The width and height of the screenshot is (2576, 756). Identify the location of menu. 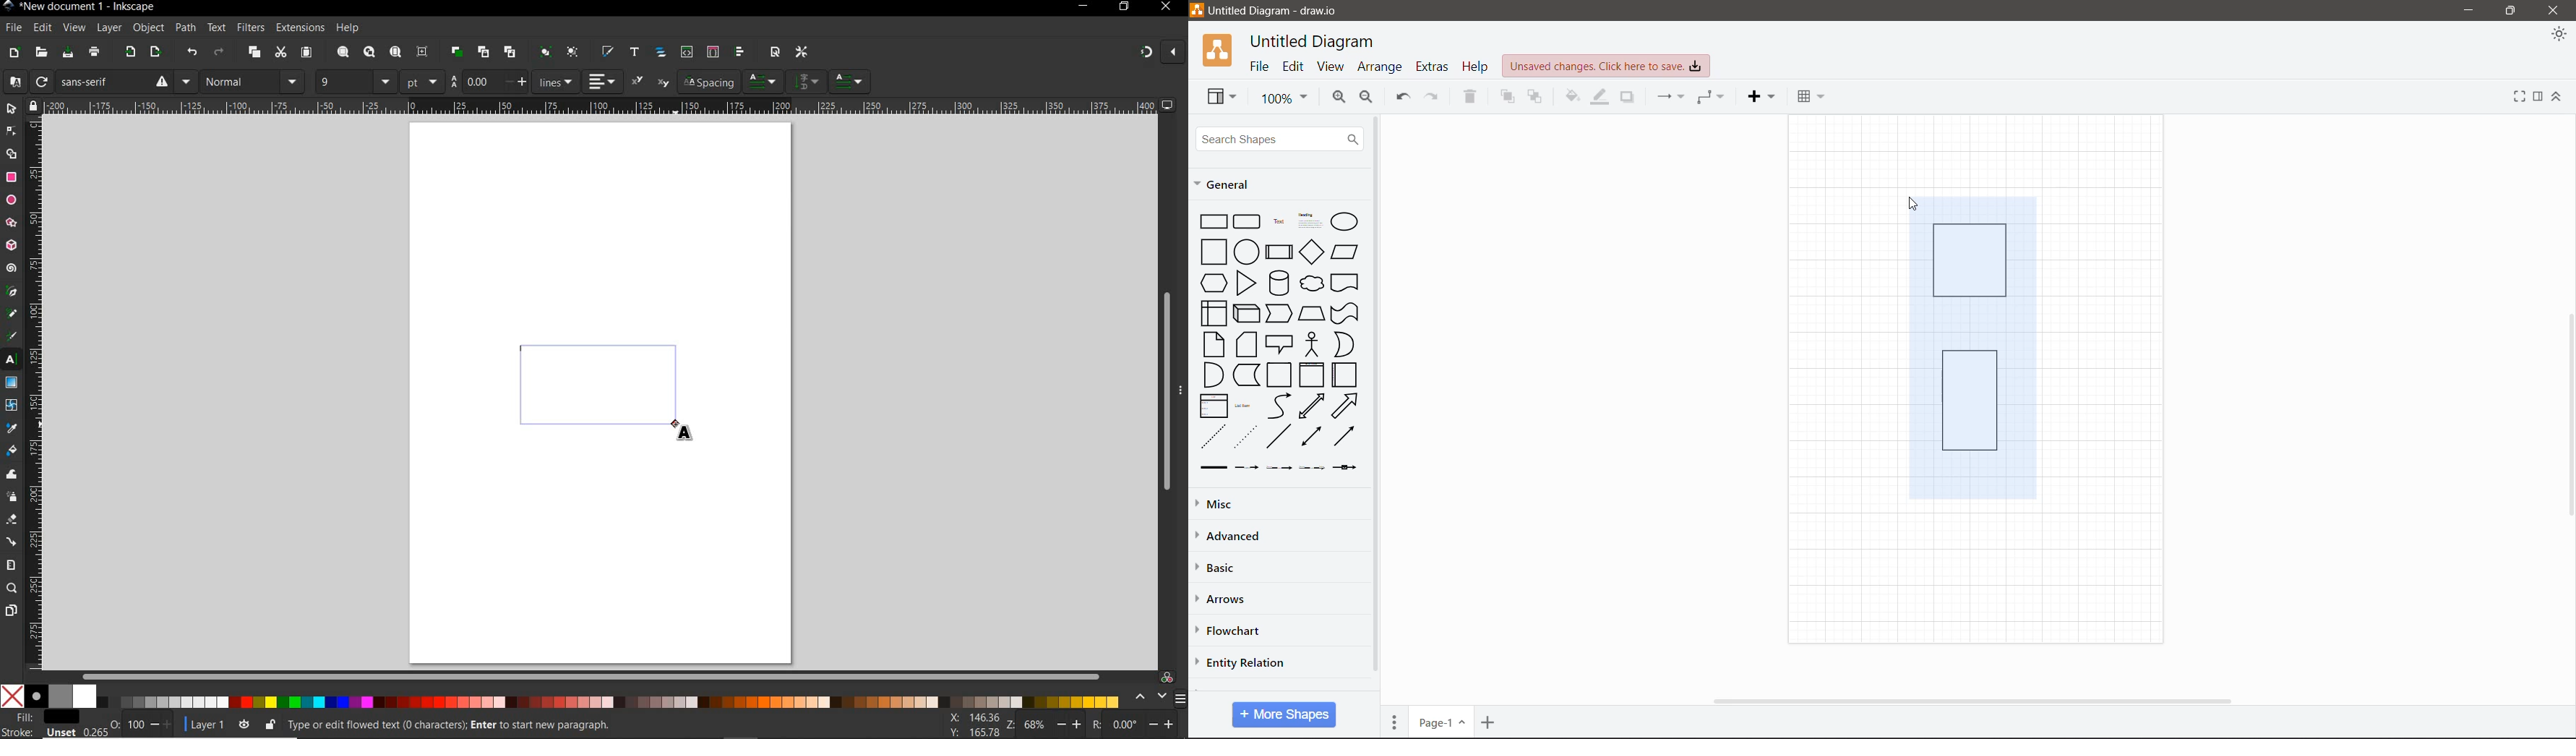
(1180, 699).